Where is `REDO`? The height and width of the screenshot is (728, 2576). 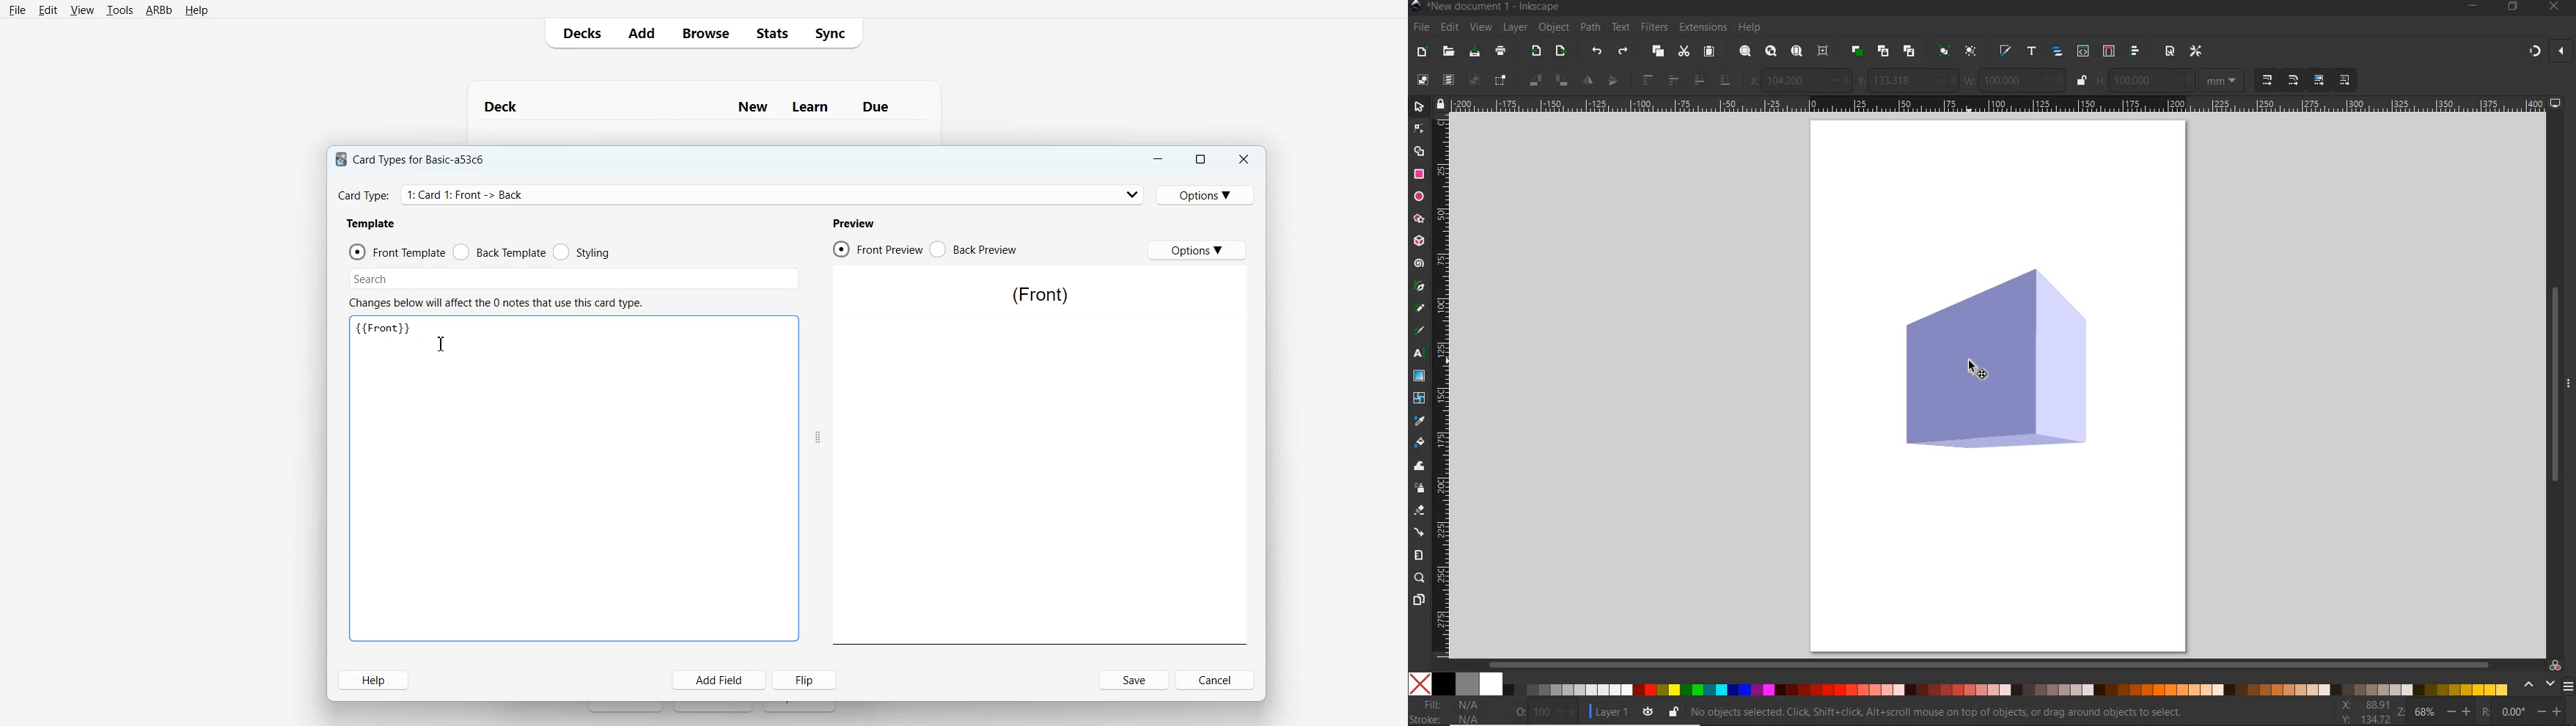
REDO is located at coordinates (1623, 53).